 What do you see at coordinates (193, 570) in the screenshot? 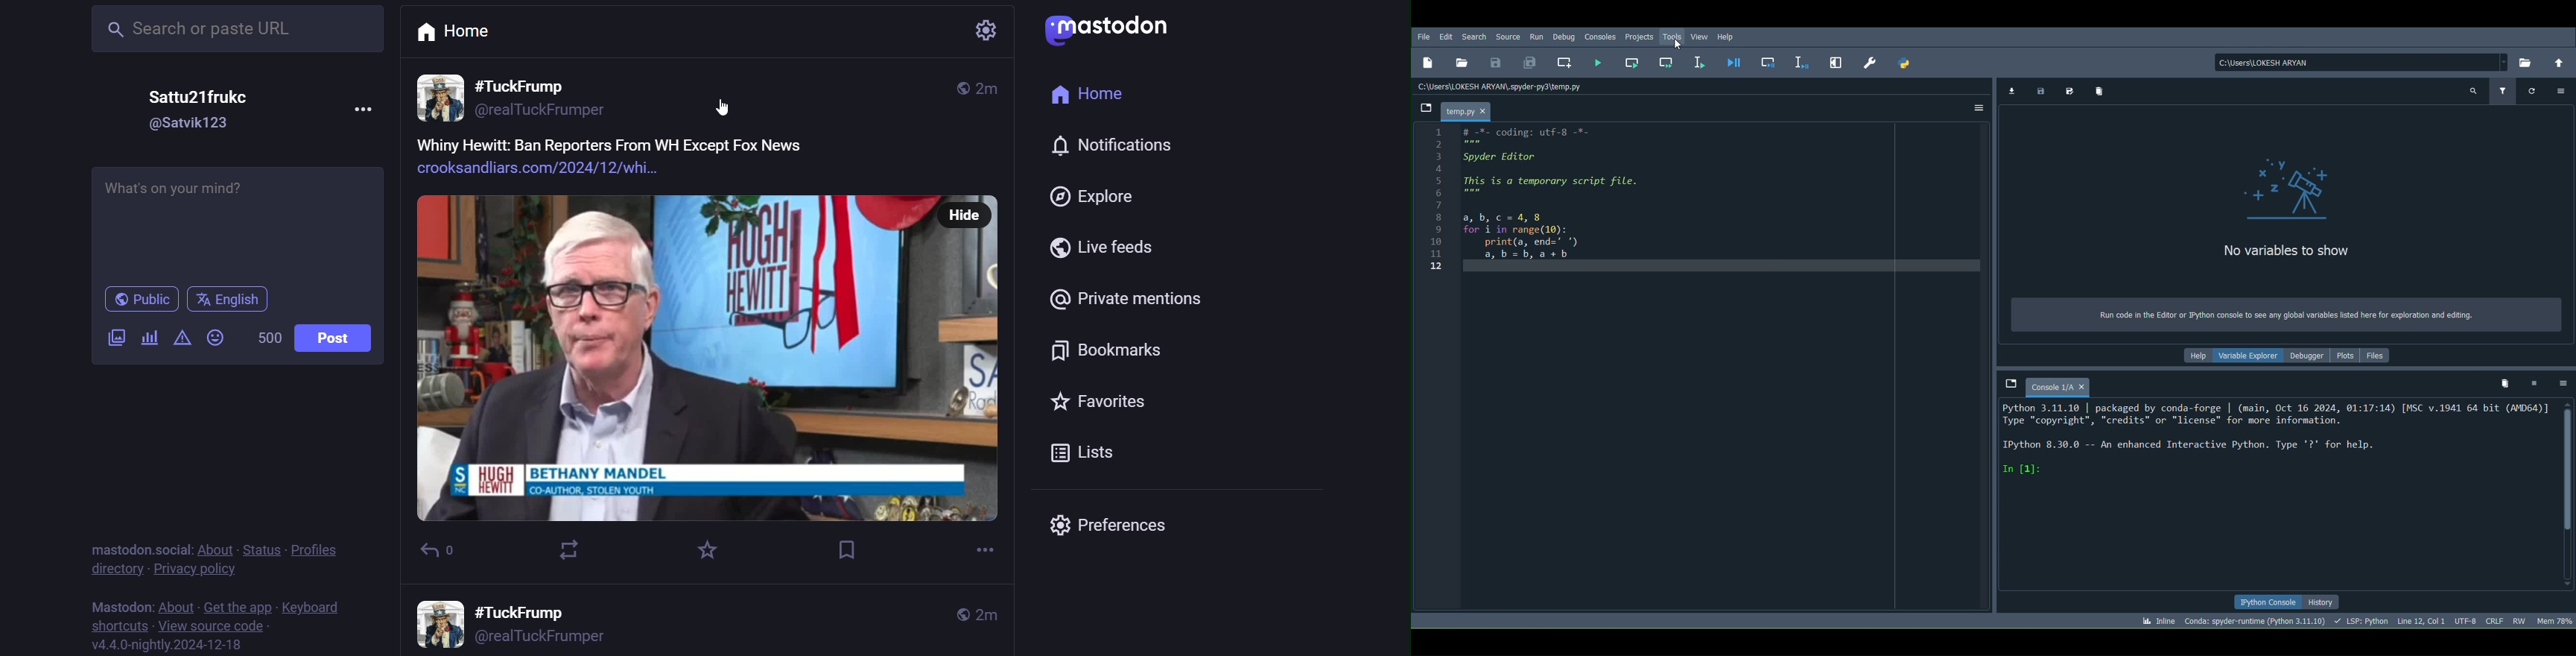
I see `privacy policy` at bounding box center [193, 570].